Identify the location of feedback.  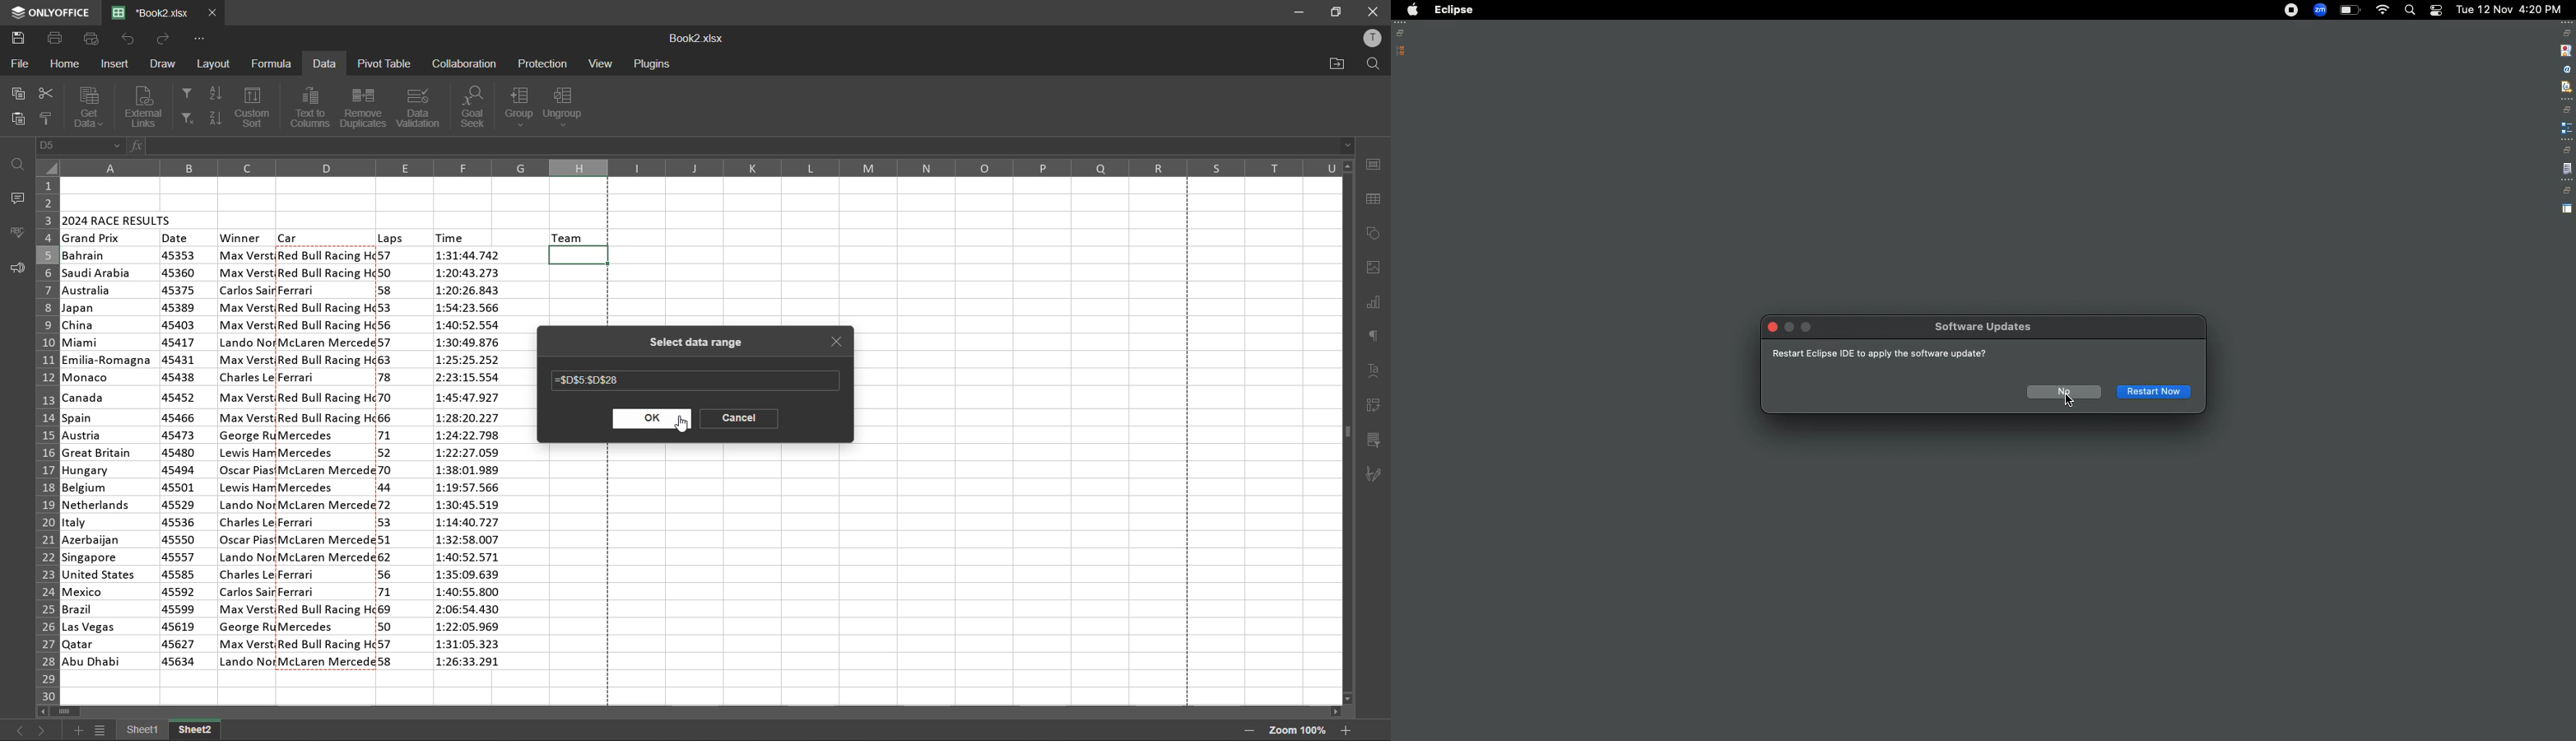
(16, 268).